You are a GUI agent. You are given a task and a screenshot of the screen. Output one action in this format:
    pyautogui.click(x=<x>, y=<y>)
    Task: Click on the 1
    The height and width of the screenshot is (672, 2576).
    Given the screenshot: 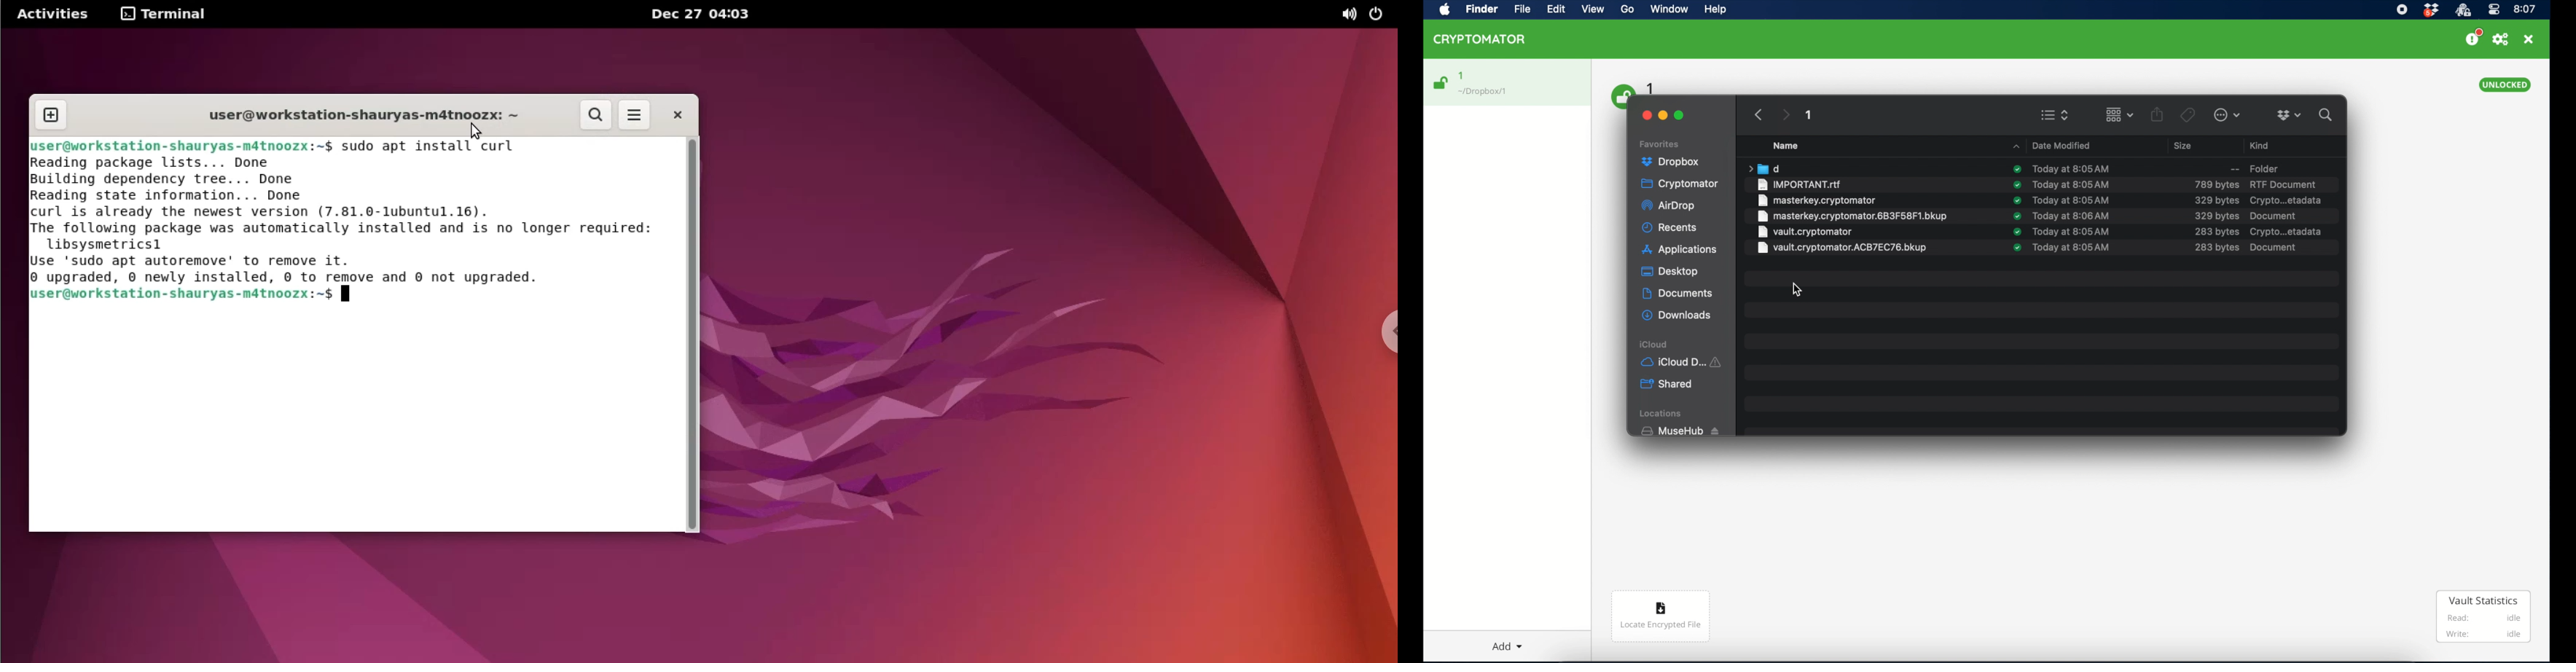 What is the action you would take?
    pyautogui.click(x=1810, y=117)
    